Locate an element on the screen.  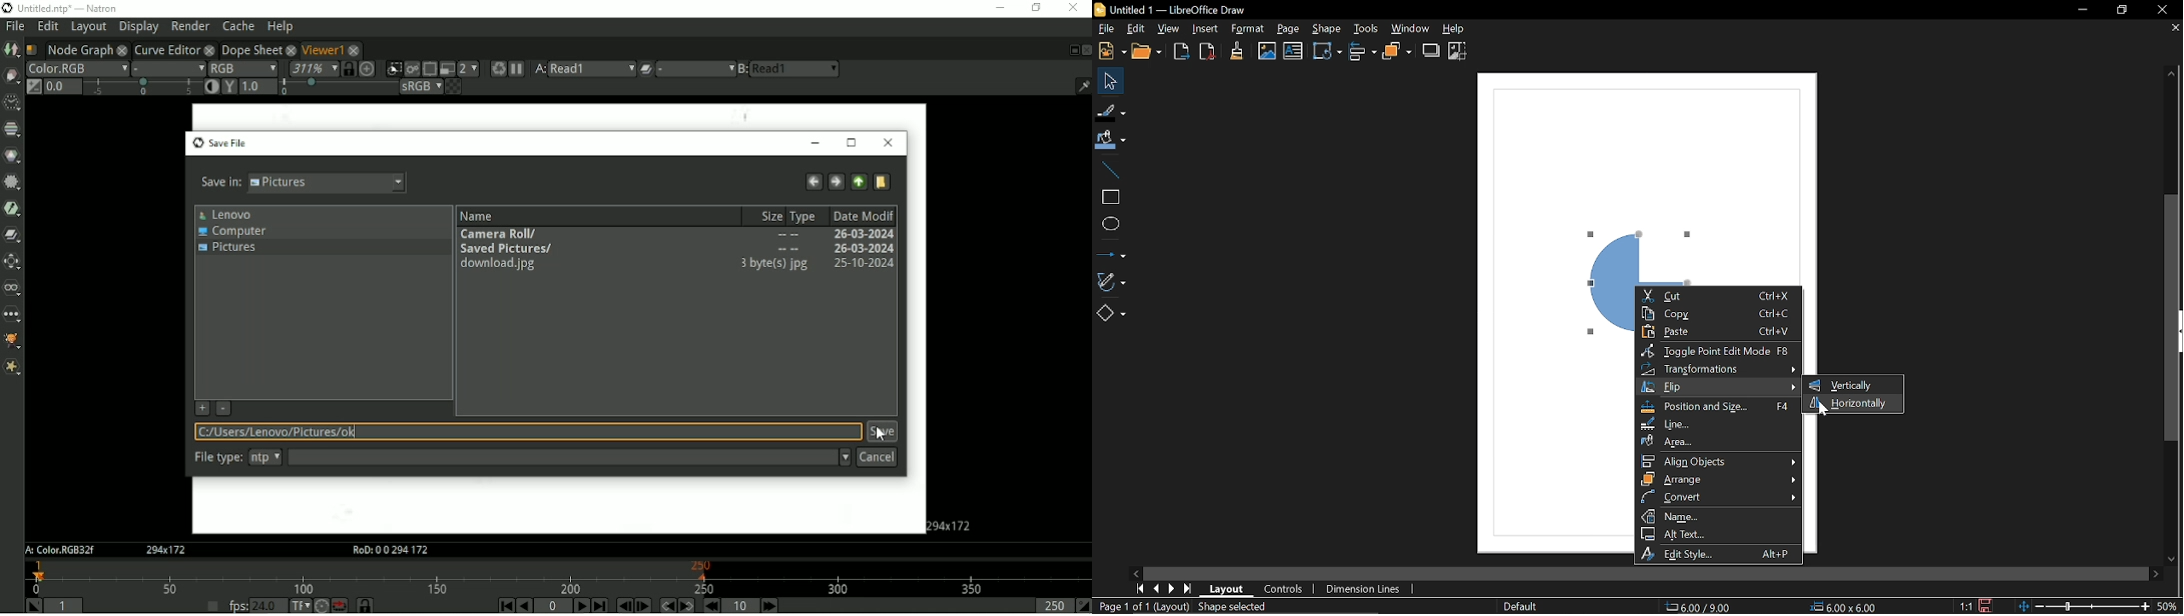
File is located at coordinates (1104, 28).